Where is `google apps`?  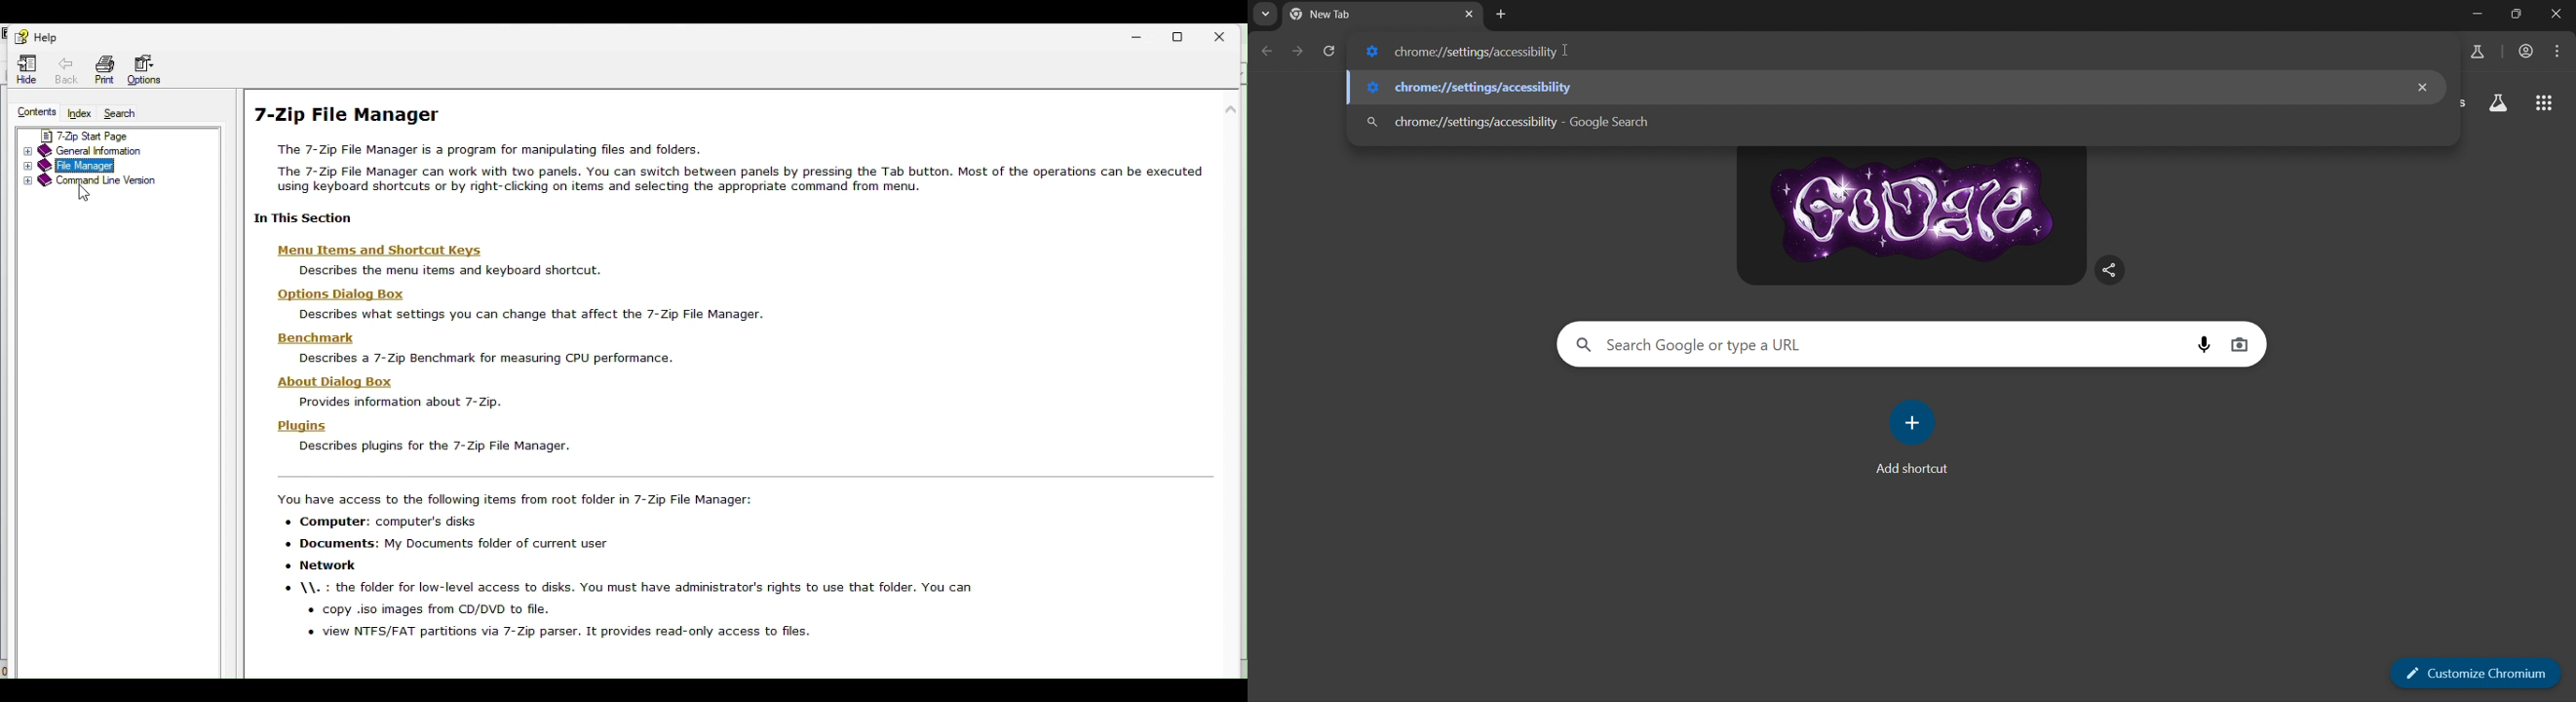
google apps is located at coordinates (2540, 102).